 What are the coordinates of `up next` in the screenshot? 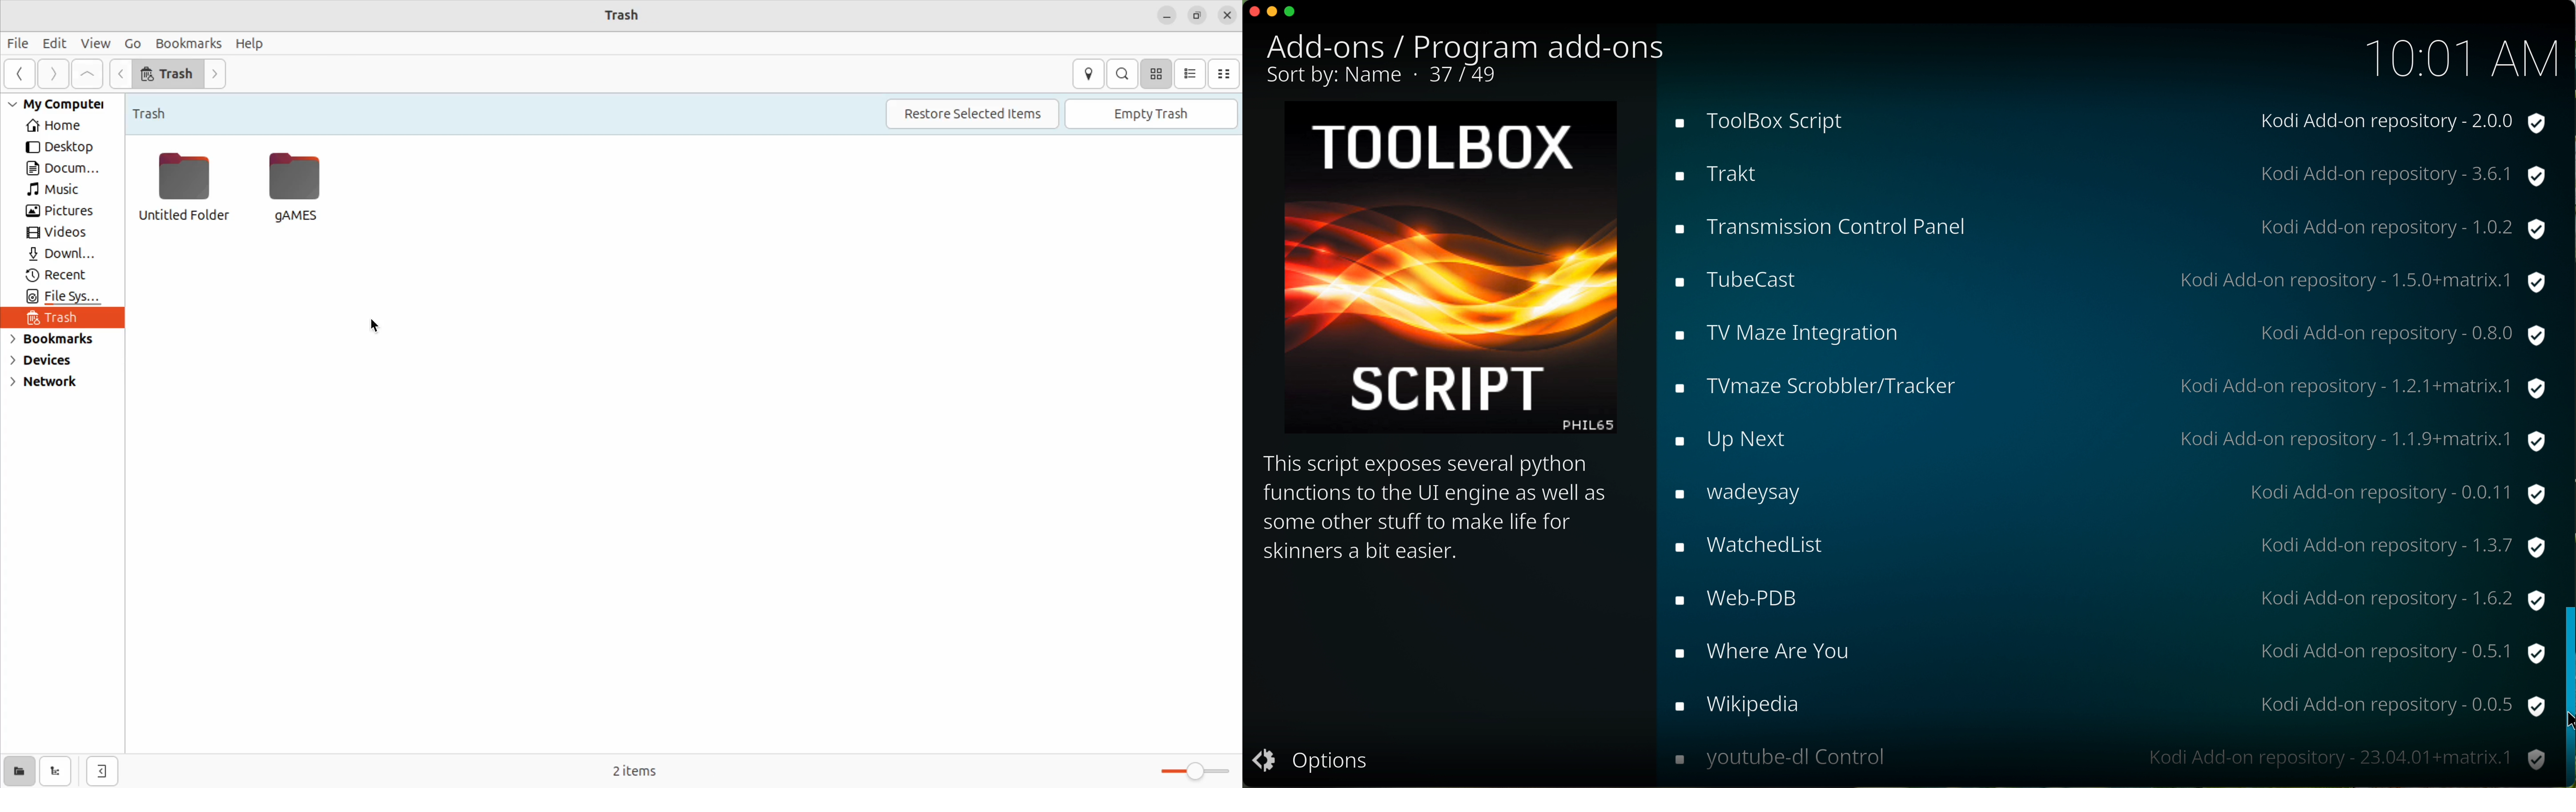 It's located at (2108, 437).